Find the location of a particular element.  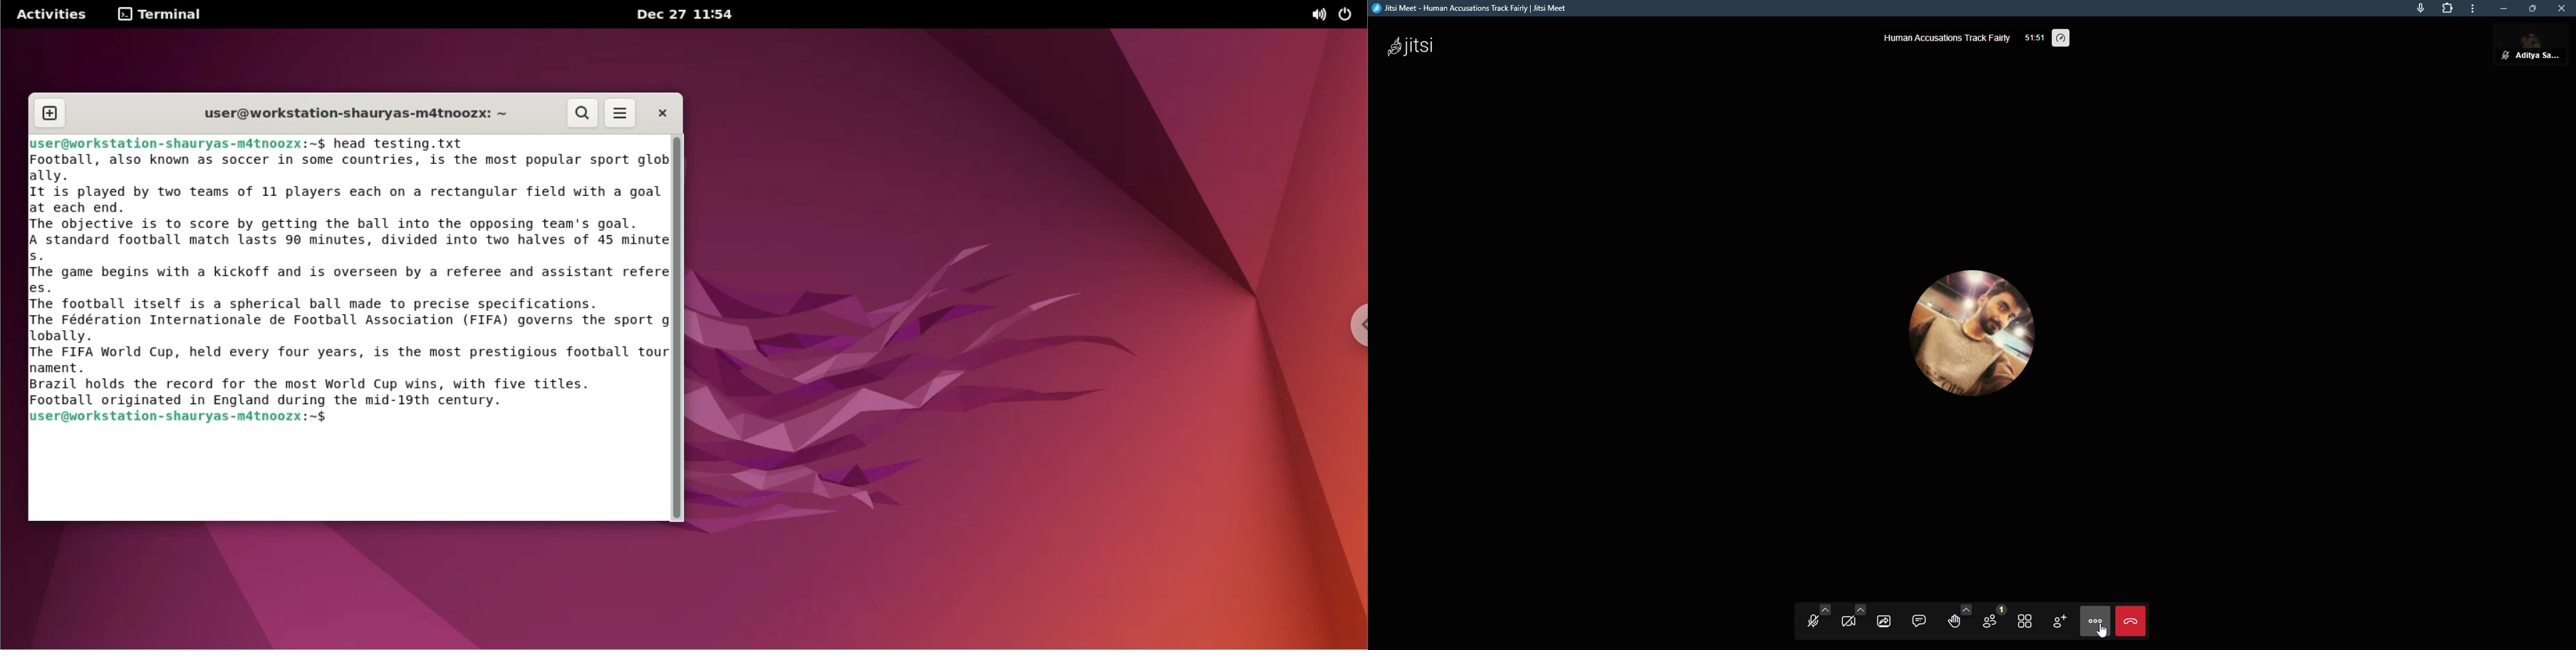

cursor is located at coordinates (2102, 622).